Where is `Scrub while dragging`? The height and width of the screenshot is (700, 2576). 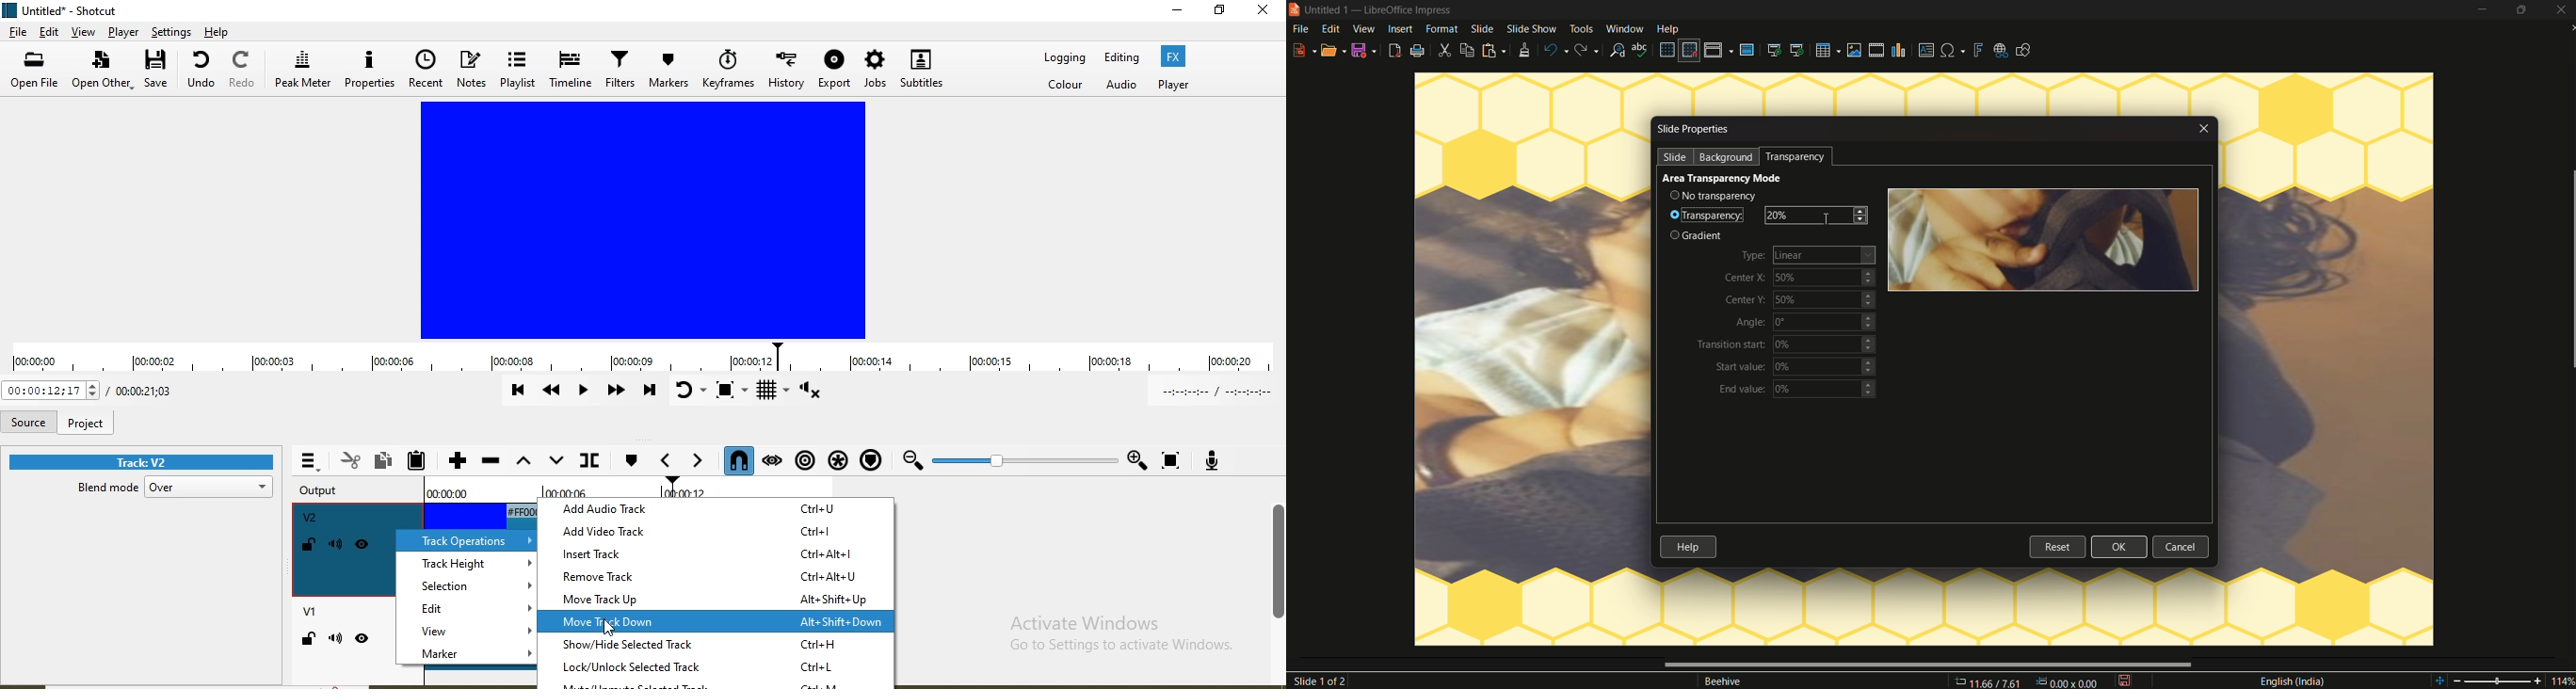 Scrub while dragging is located at coordinates (773, 461).